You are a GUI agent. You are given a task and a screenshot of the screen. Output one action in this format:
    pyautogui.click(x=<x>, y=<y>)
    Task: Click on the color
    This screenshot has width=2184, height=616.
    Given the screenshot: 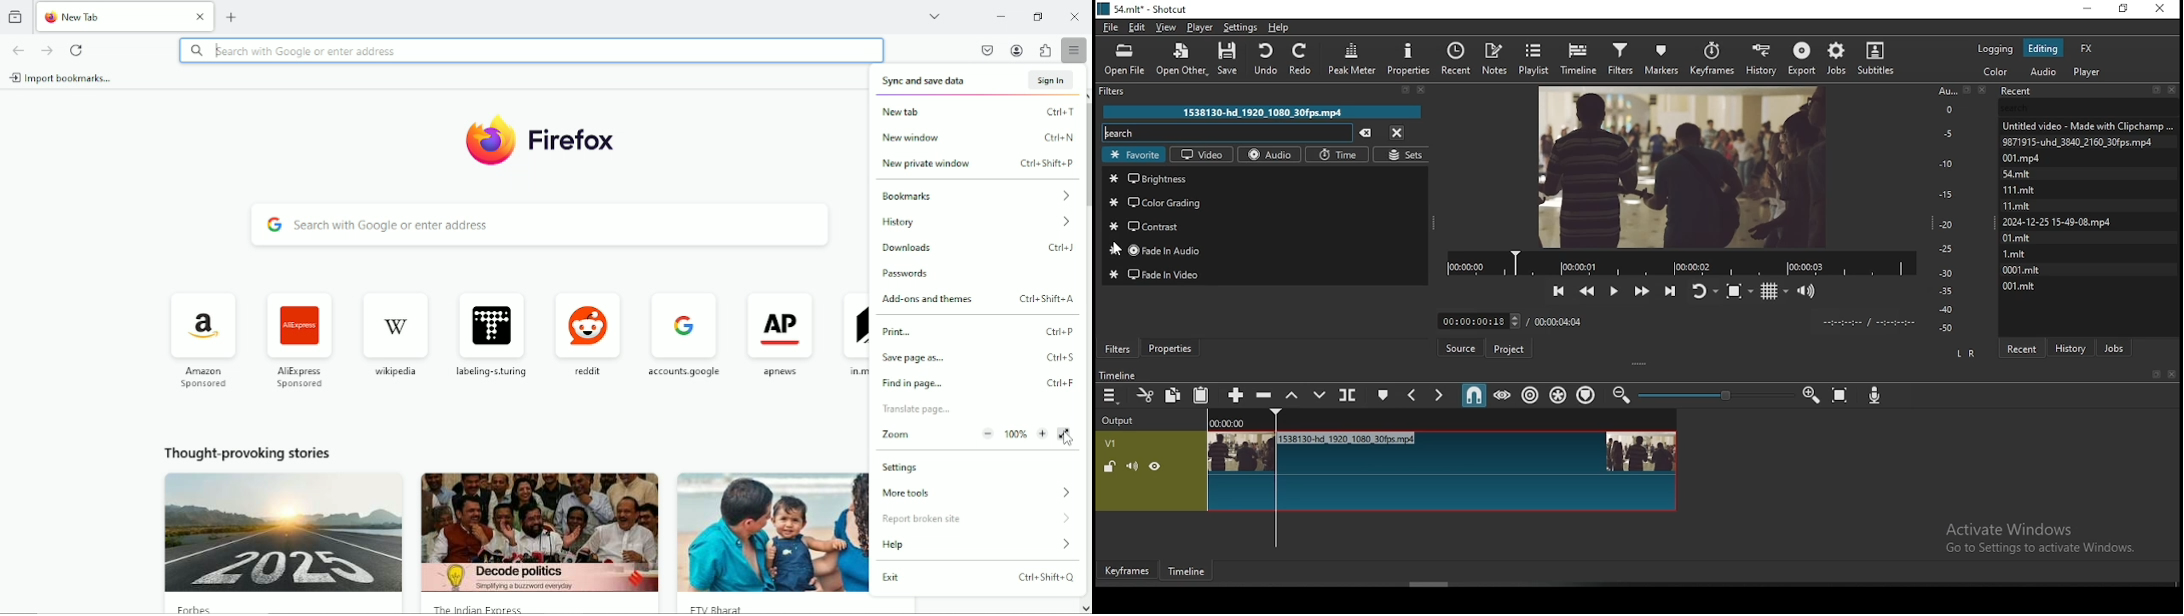 What is the action you would take?
    pyautogui.click(x=1996, y=72)
    